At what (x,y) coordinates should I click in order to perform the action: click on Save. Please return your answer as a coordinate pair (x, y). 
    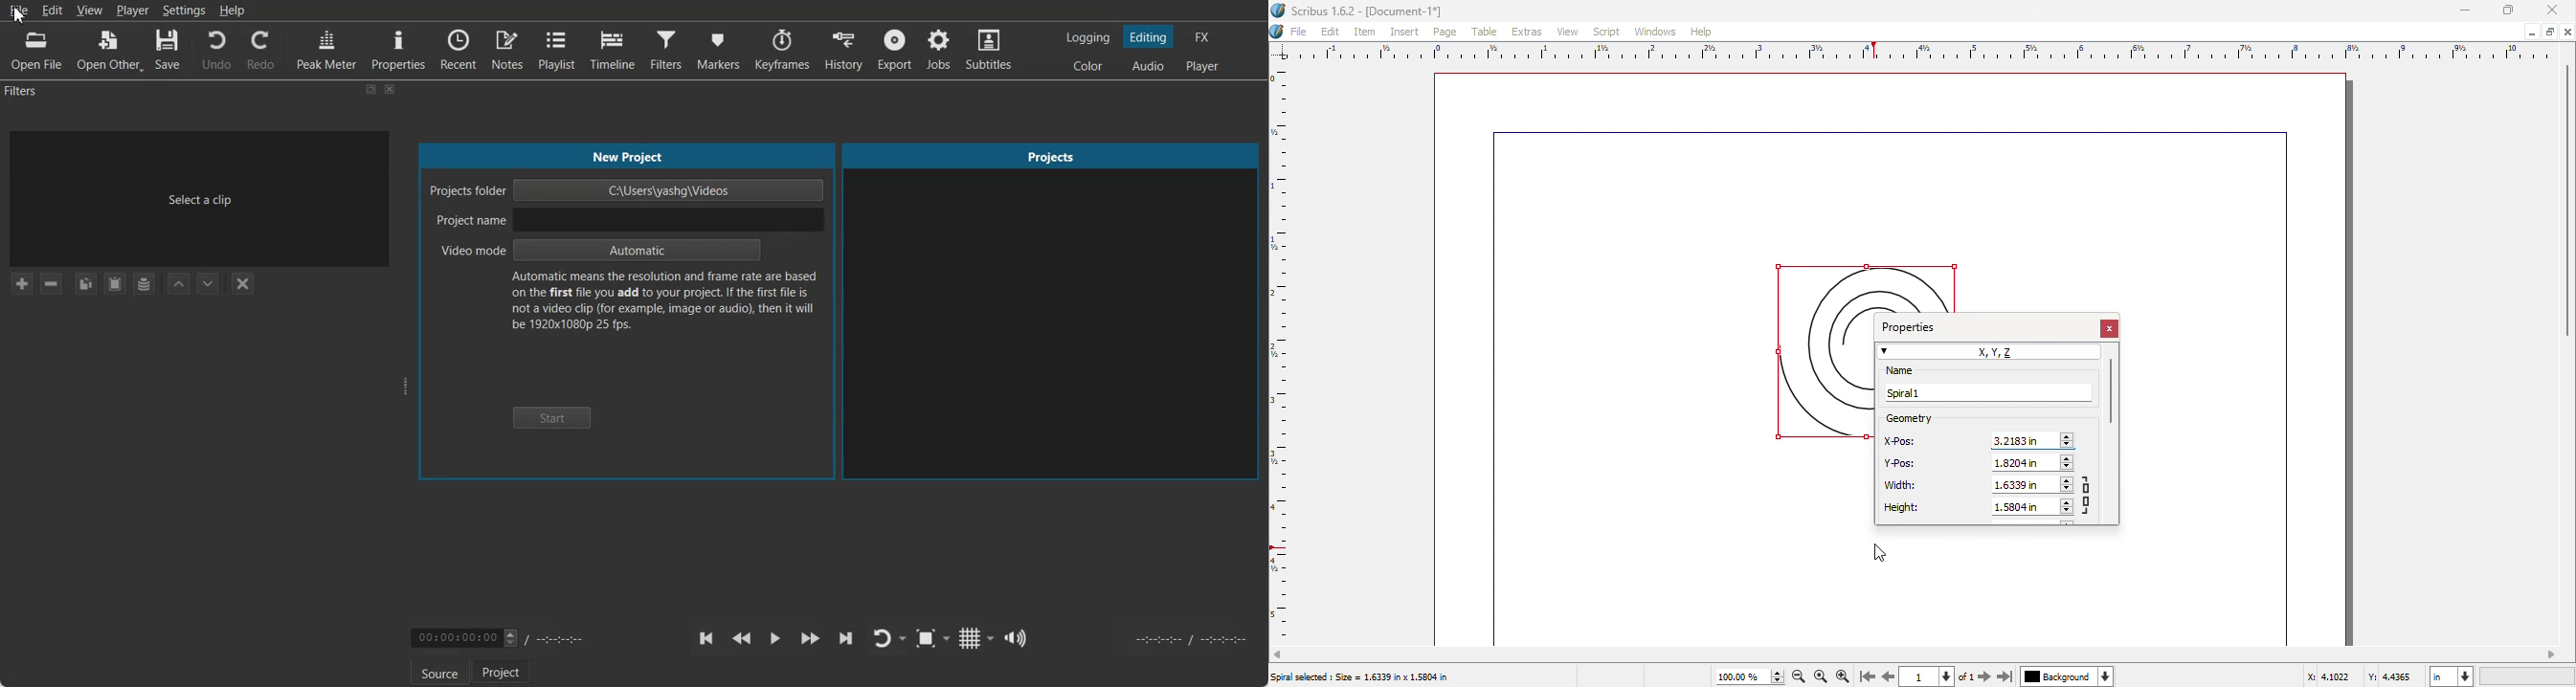
    Looking at the image, I should click on (168, 50).